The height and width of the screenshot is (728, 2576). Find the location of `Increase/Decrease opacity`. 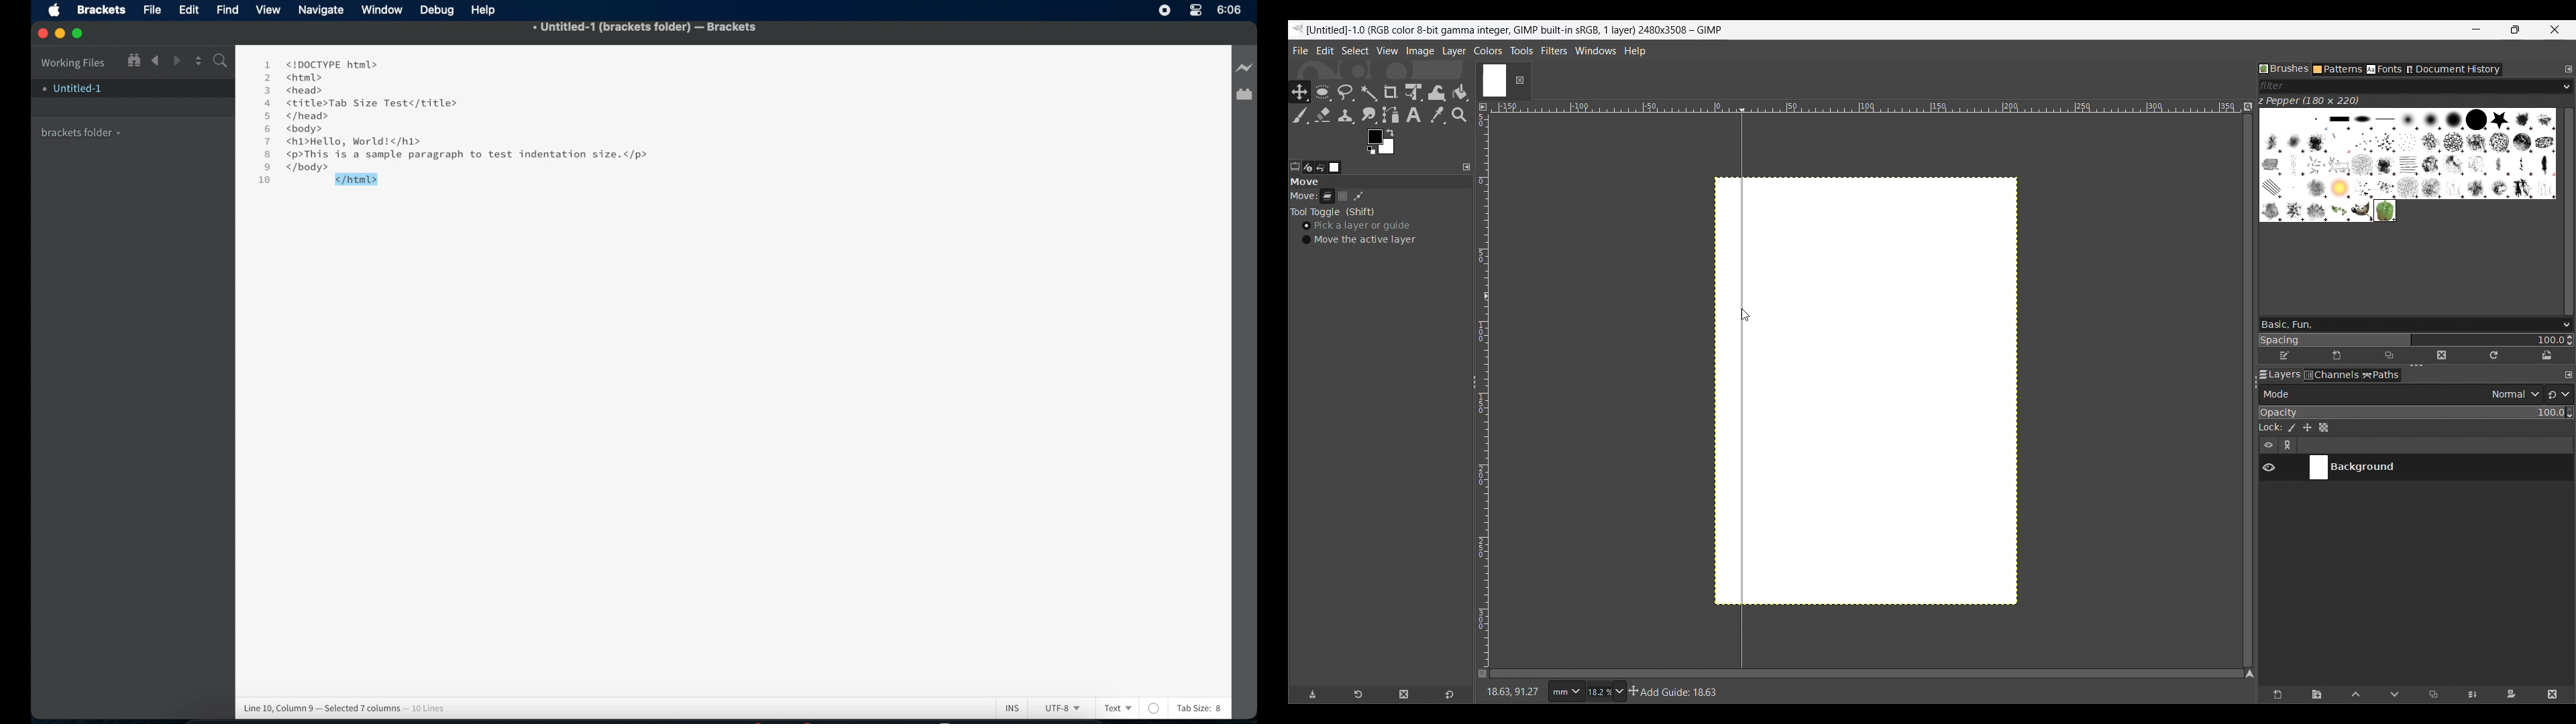

Increase/Decrease opacity is located at coordinates (2569, 413).